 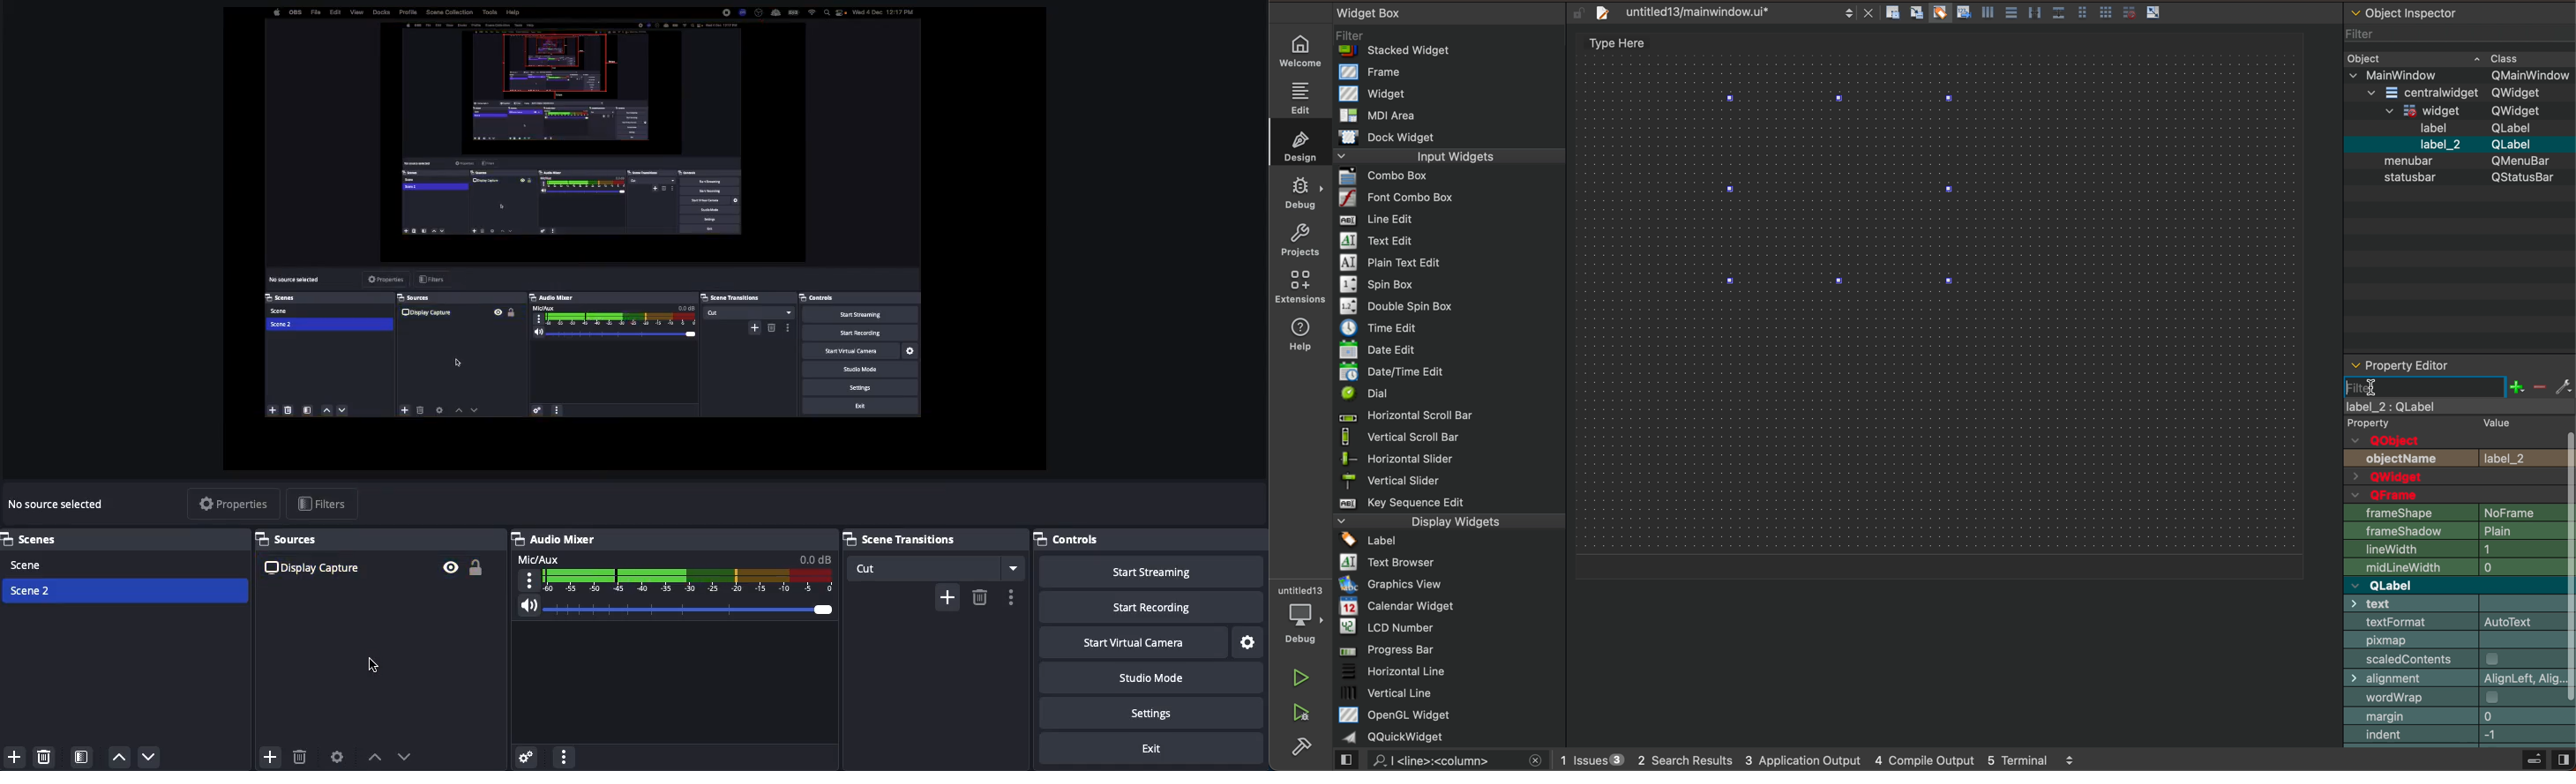 What do you see at coordinates (677, 606) in the screenshot?
I see `Volume` at bounding box center [677, 606].